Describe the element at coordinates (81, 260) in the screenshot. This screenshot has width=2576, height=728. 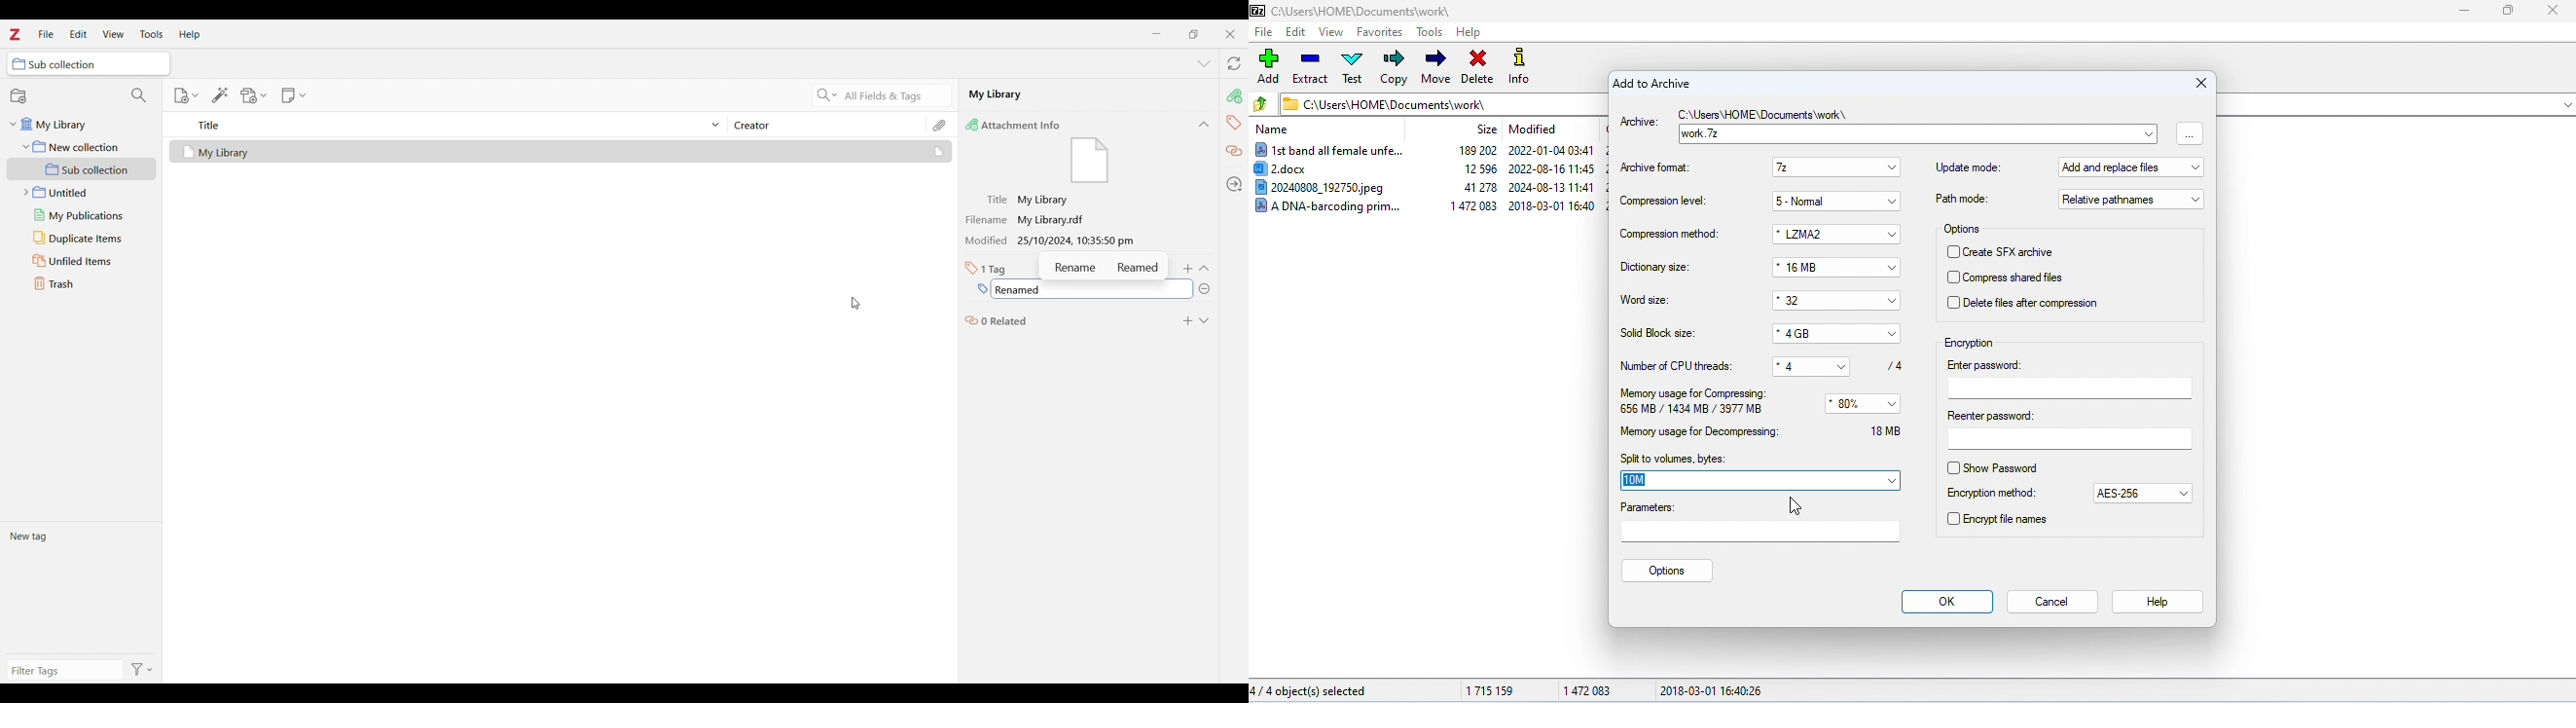
I see `Unfiled items folder` at that location.